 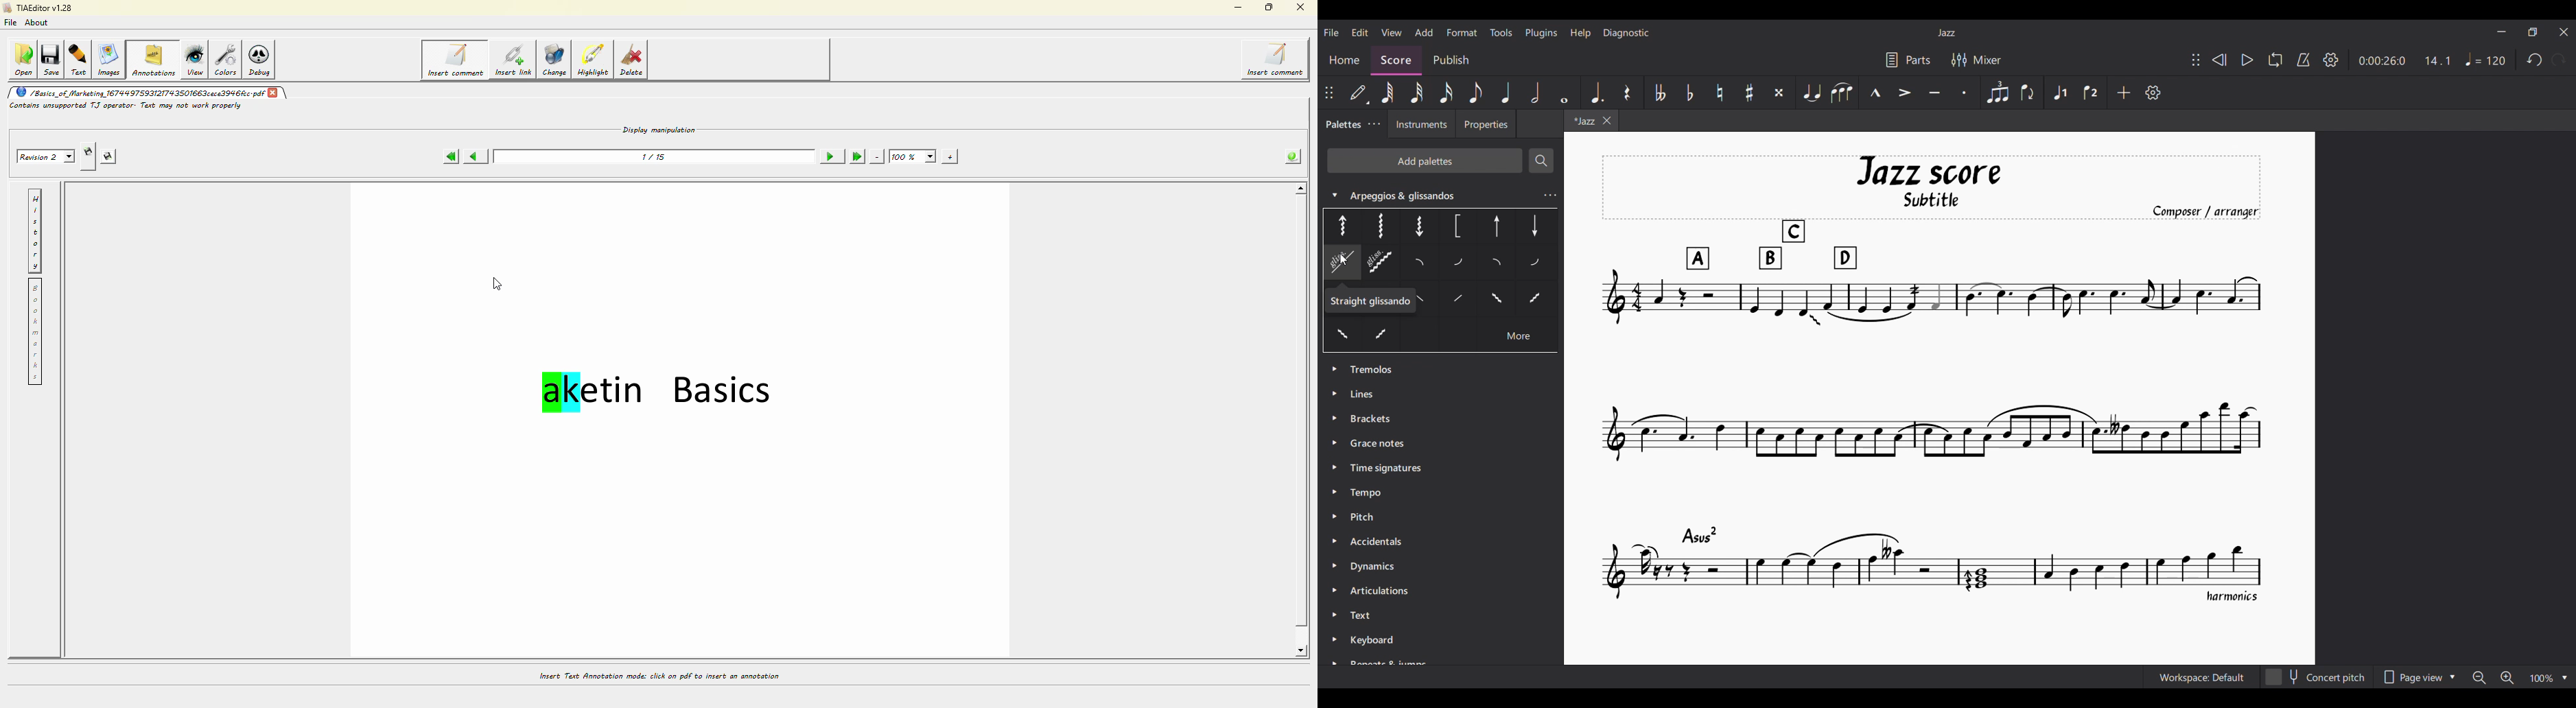 What do you see at coordinates (2520, 677) in the screenshot?
I see `Zoom options` at bounding box center [2520, 677].